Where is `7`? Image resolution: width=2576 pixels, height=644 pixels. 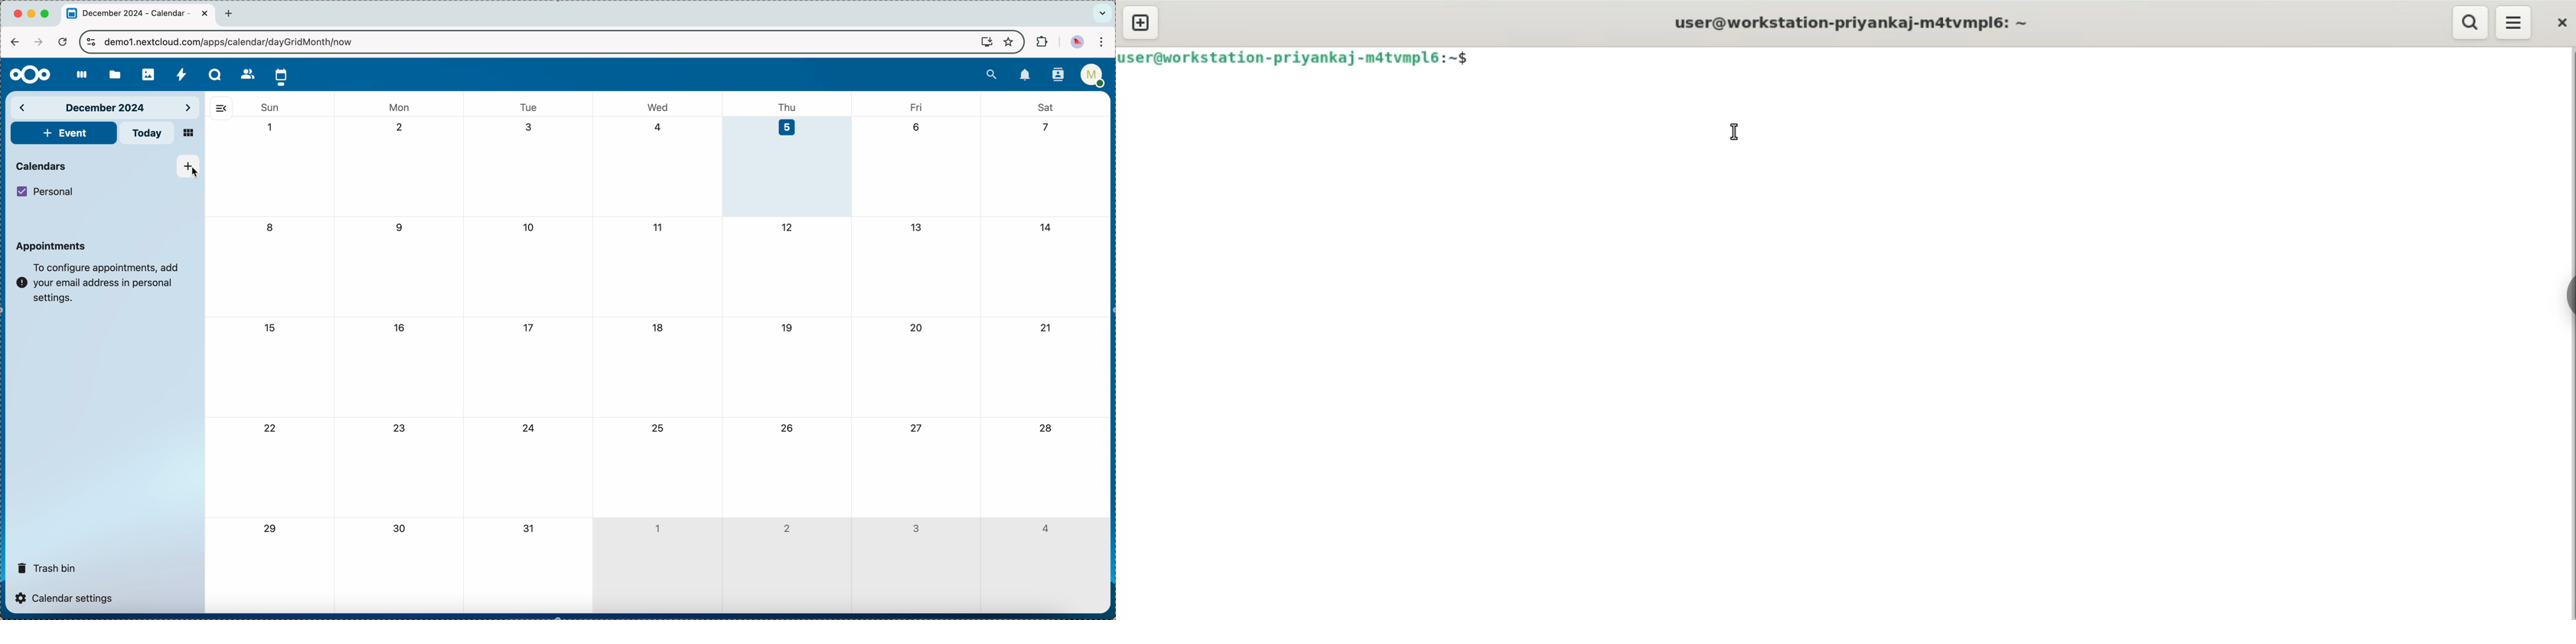
7 is located at coordinates (1042, 128).